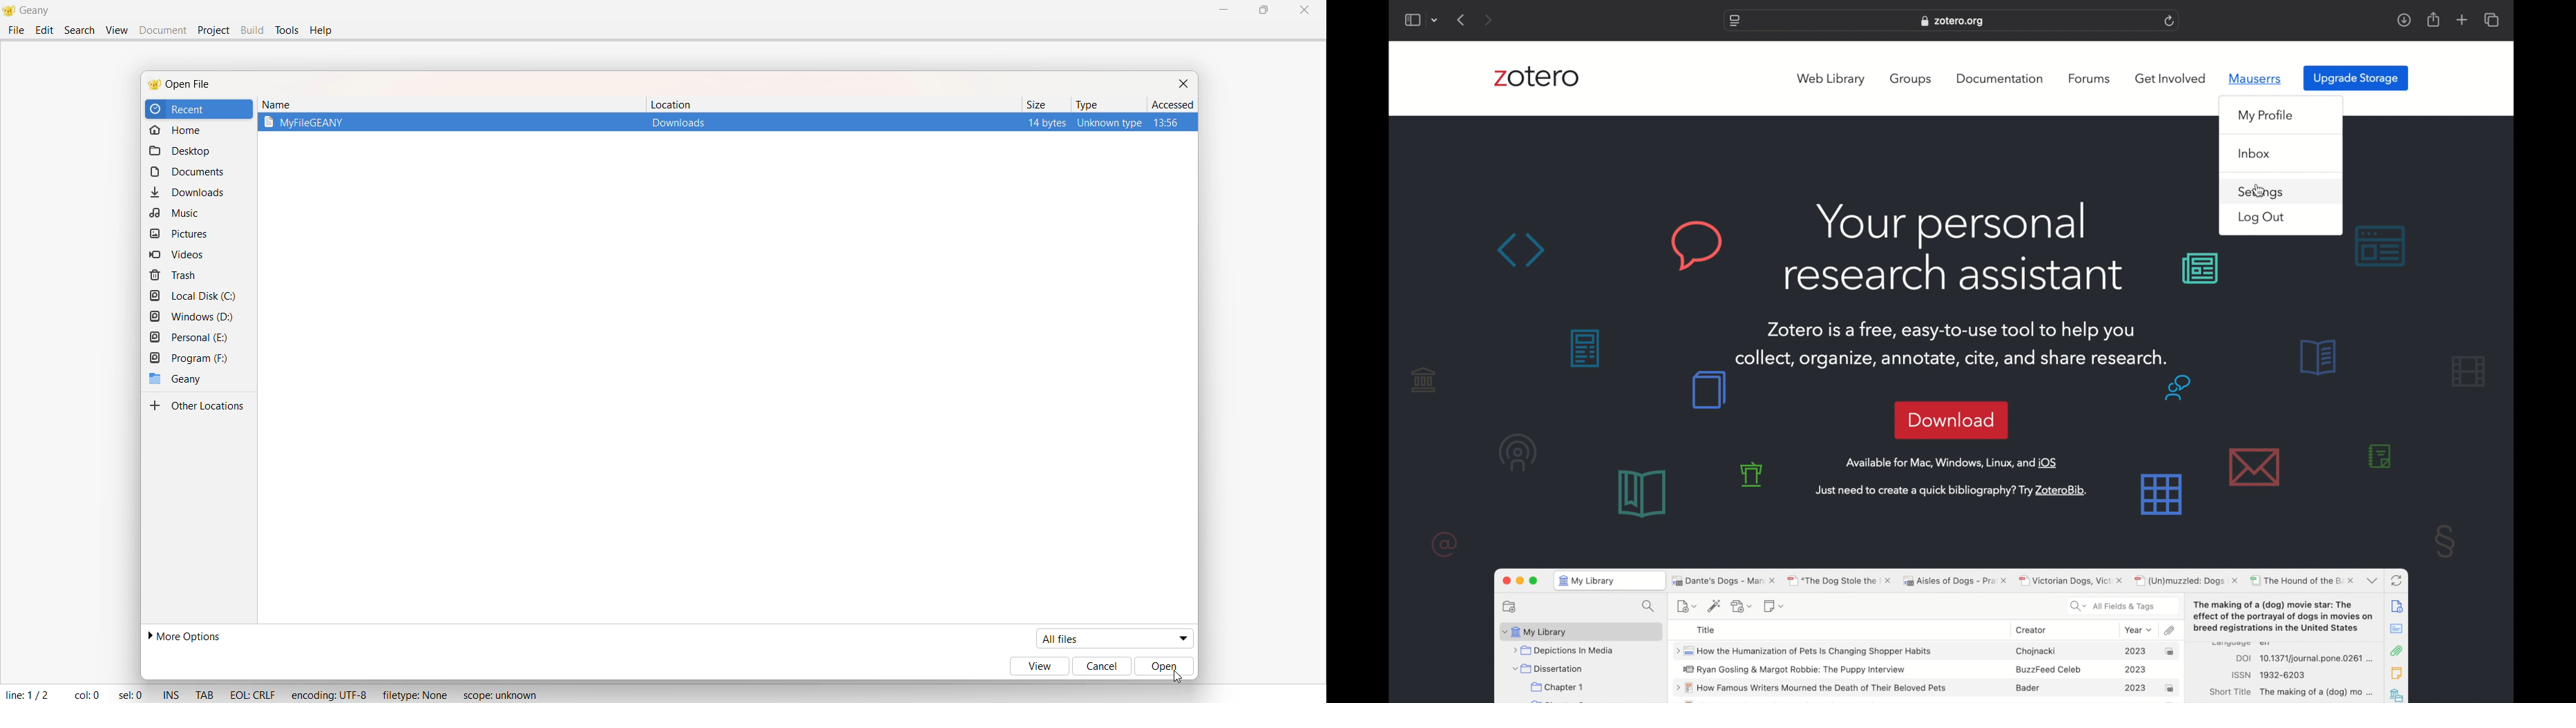 The image size is (2576, 728). What do you see at coordinates (329, 693) in the screenshot?
I see `Ecoding: UTF - 8` at bounding box center [329, 693].